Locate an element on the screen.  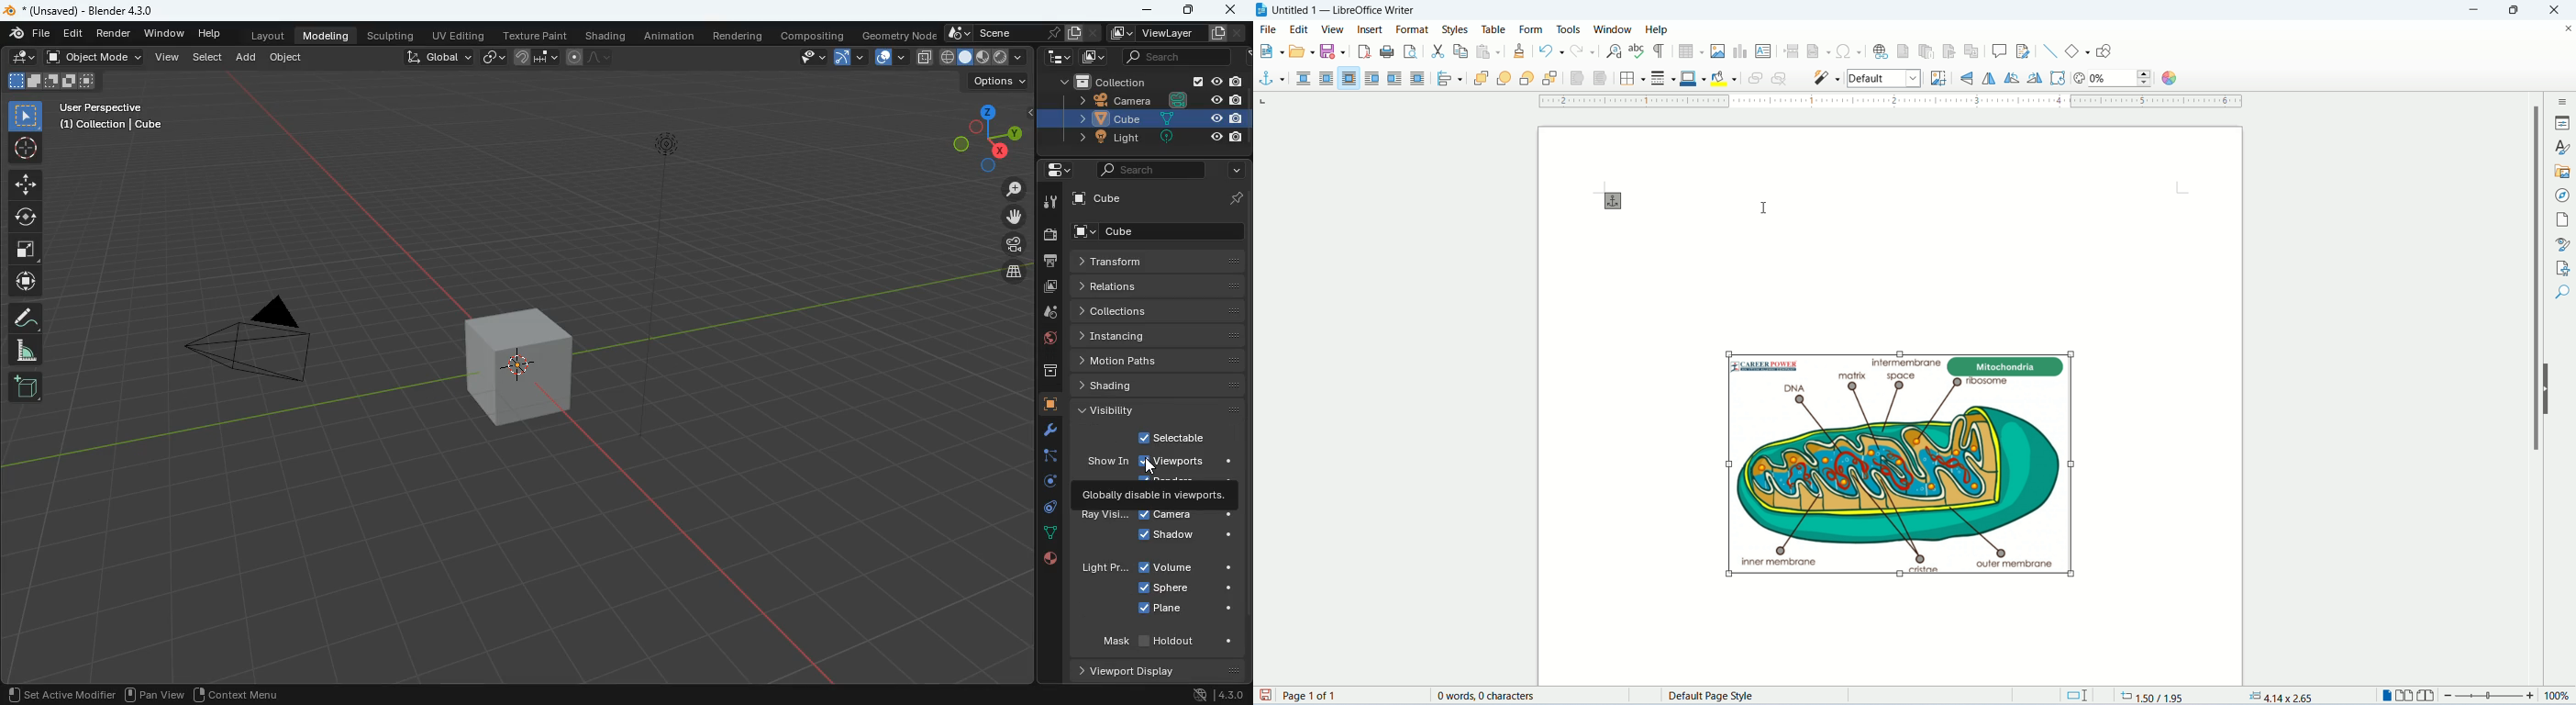
rendering is located at coordinates (741, 36).